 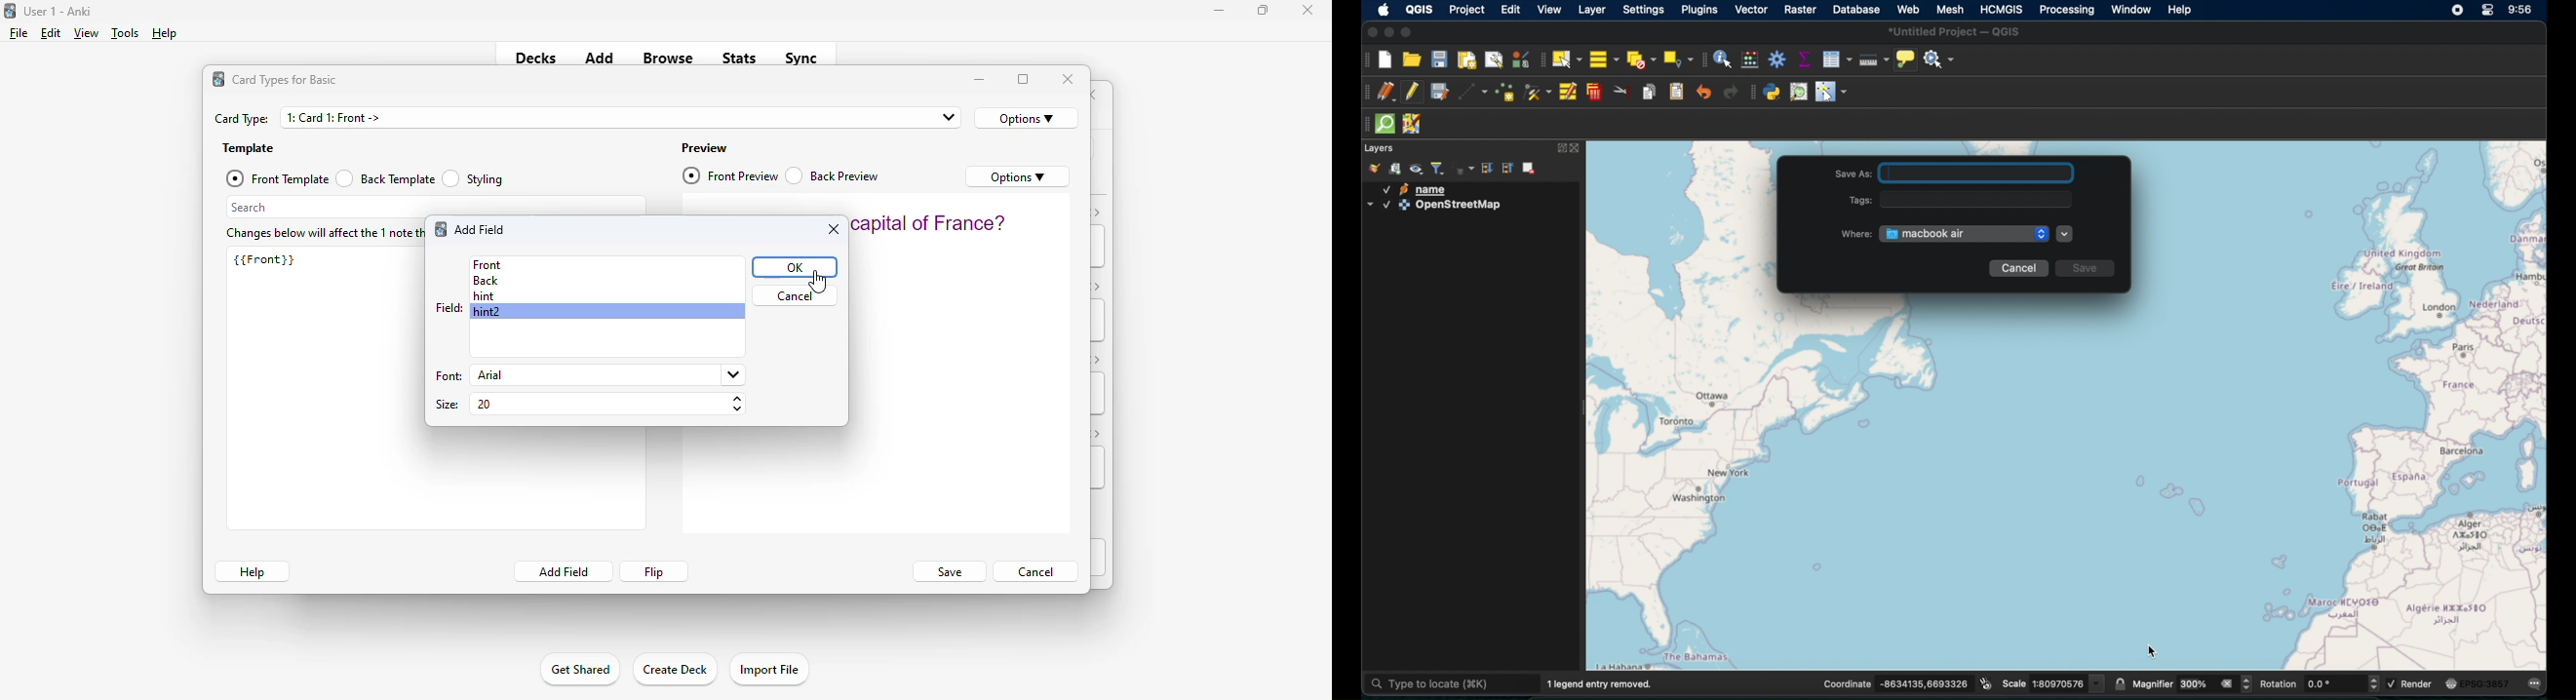 I want to click on template, so click(x=249, y=149).